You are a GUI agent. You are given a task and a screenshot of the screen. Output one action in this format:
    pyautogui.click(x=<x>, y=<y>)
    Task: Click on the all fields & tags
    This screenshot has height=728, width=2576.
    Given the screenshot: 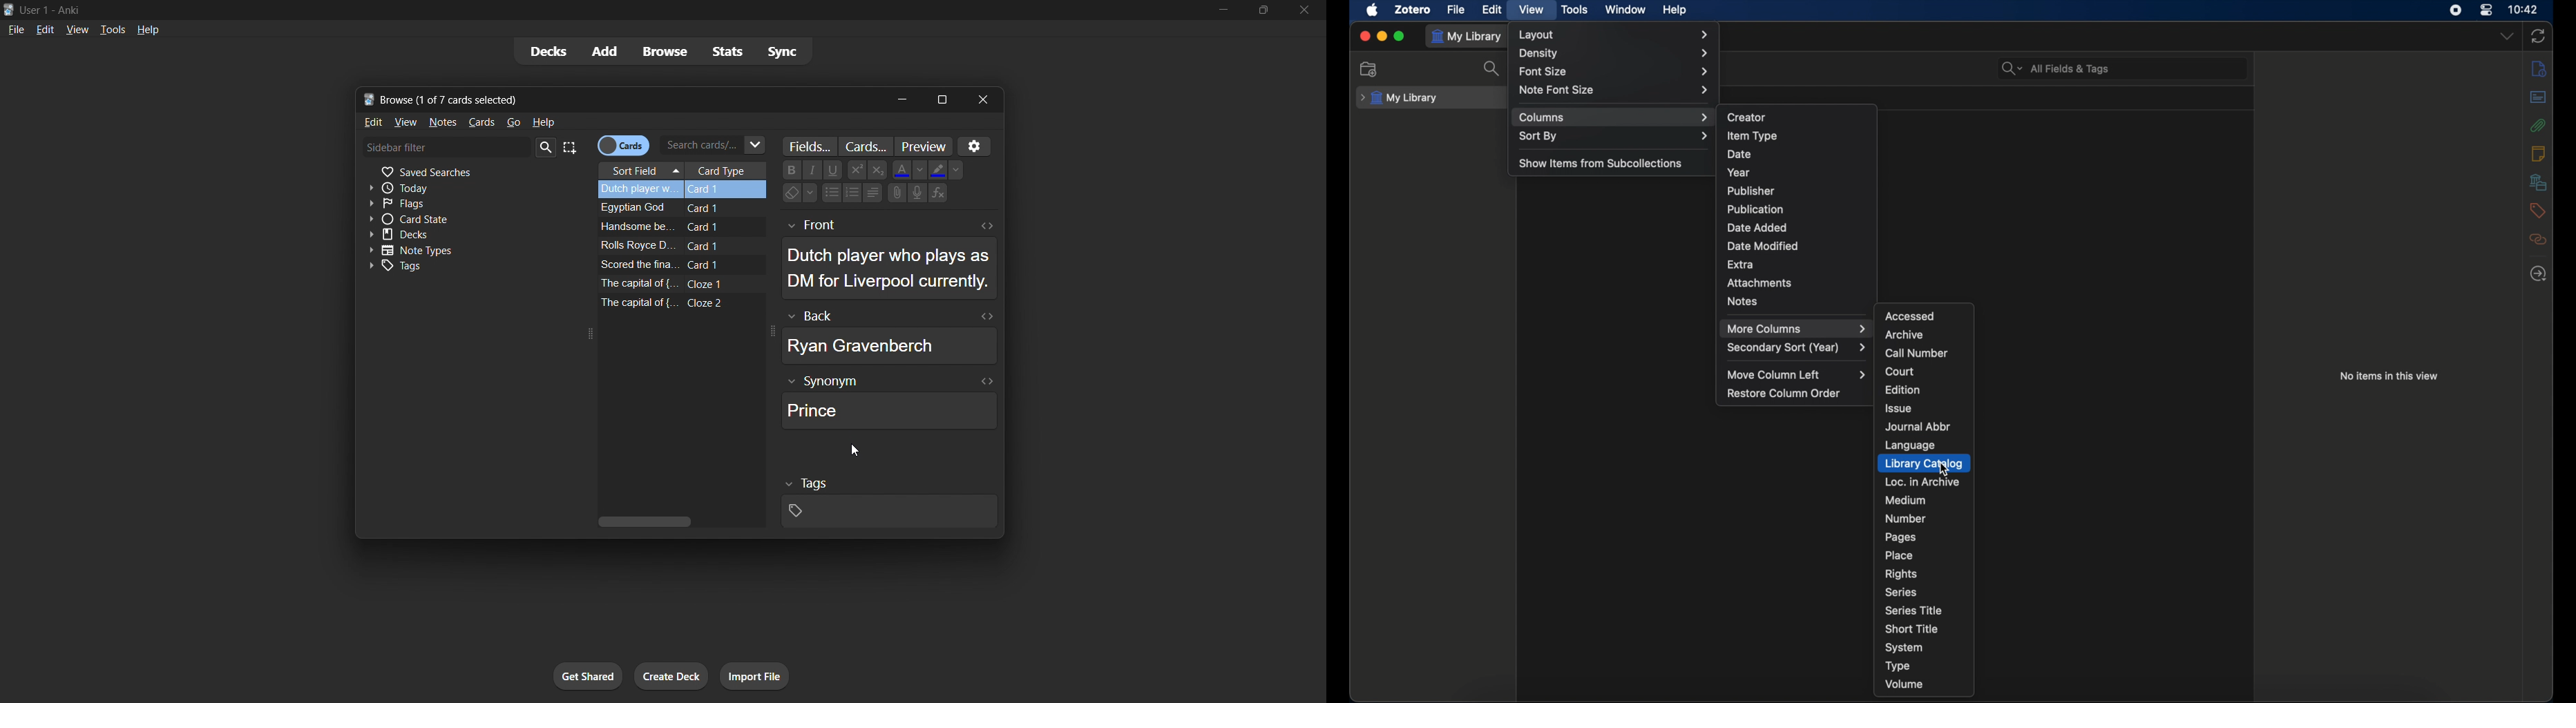 What is the action you would take?
    pyautogui.click(x=2056, y=69)
    